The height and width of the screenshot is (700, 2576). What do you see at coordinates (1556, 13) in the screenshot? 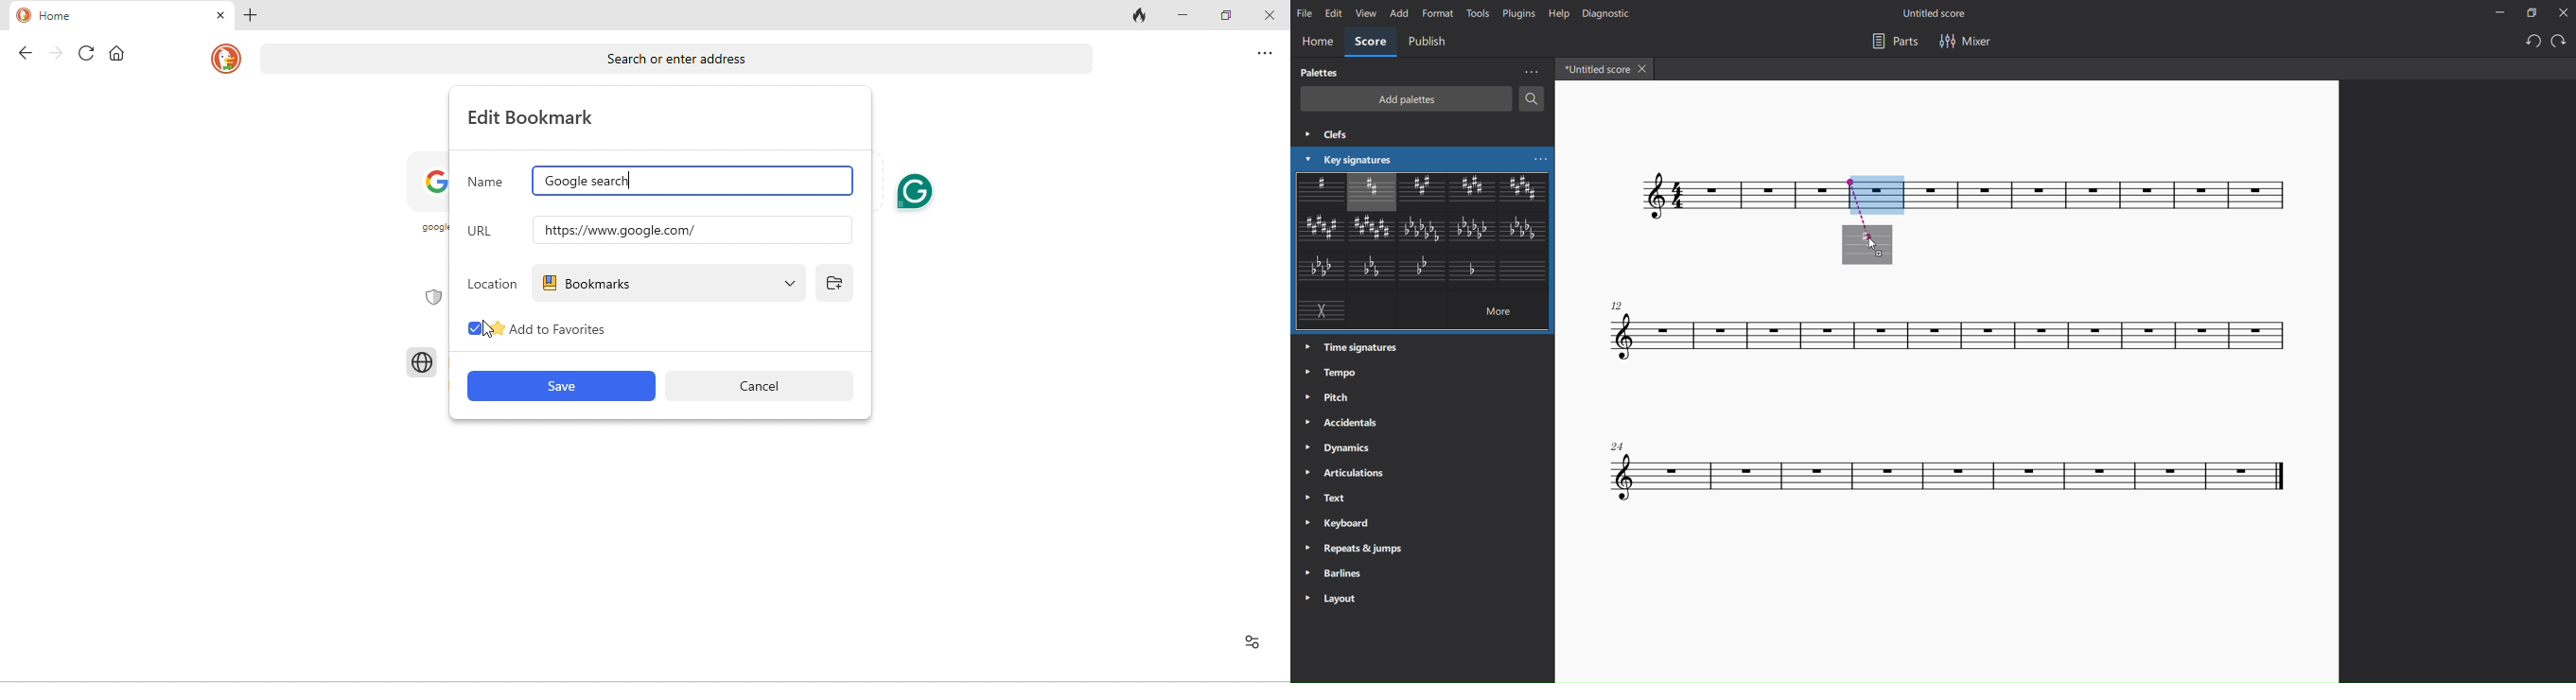
I see `help` at bounding box center [1556, 13].